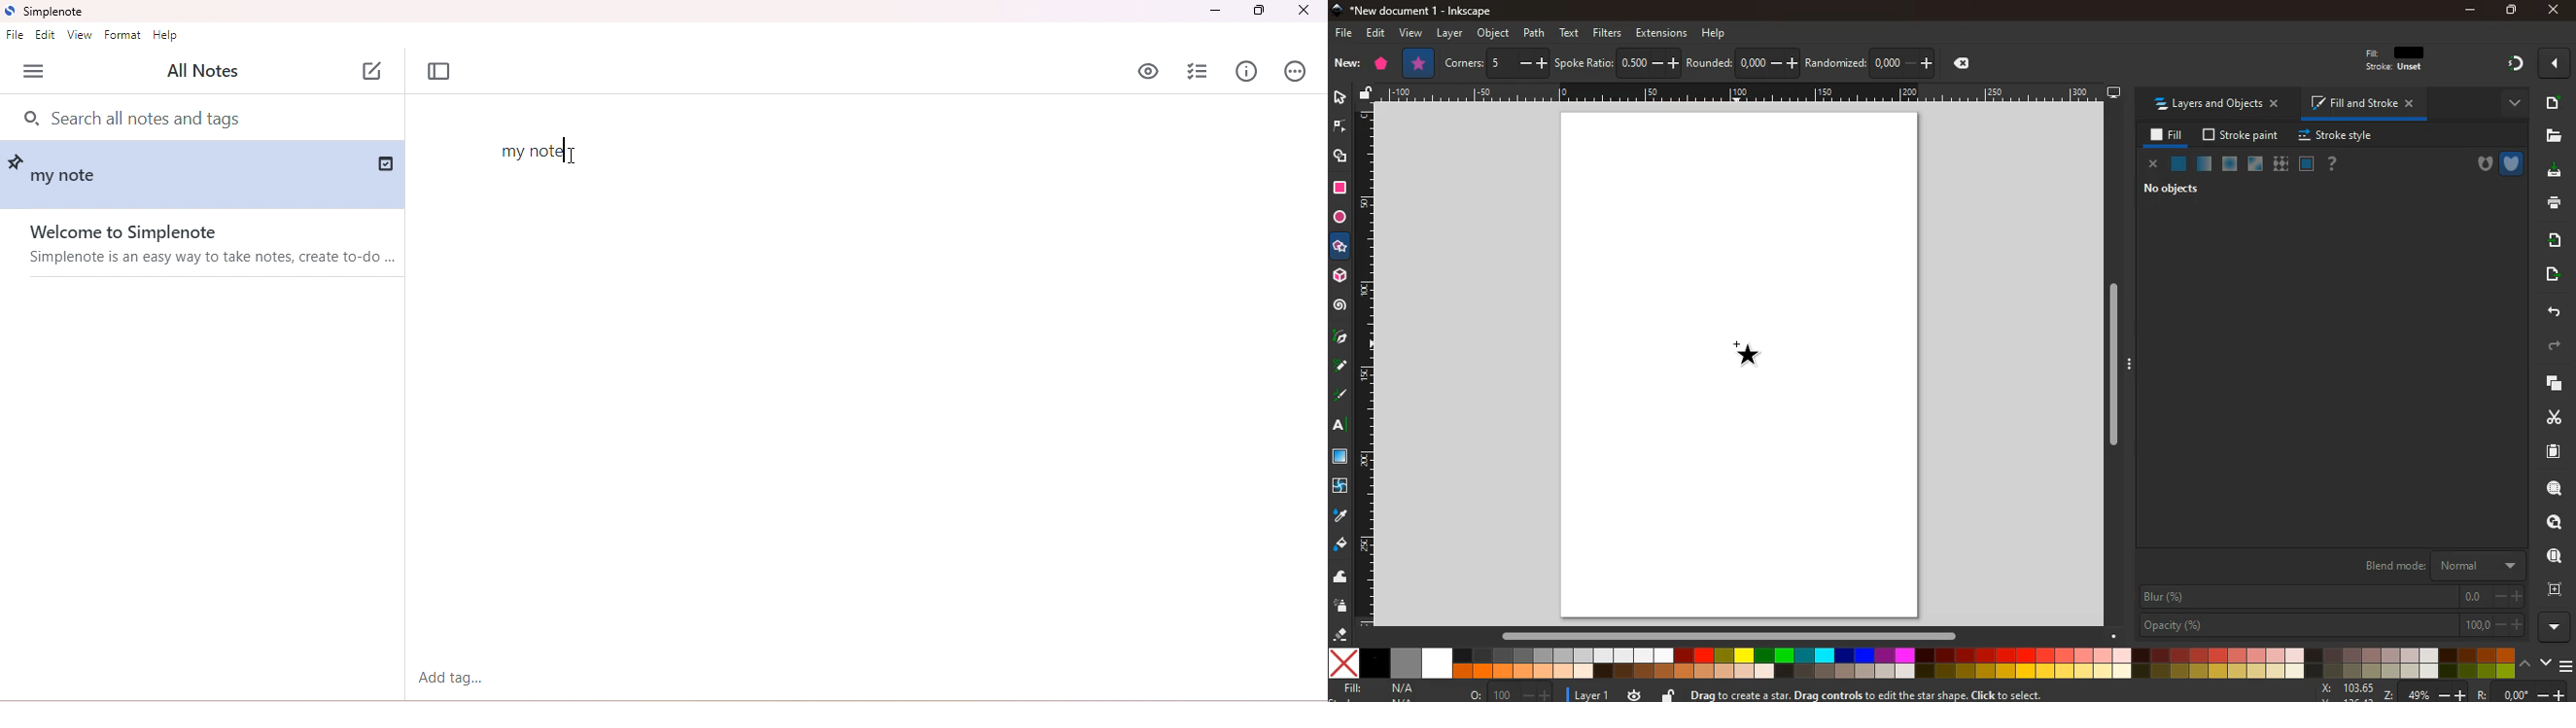 The image size is (2576, 728). Describe the element at coordinates (2256, 164) in the screenshot. I see `glass` at that location.